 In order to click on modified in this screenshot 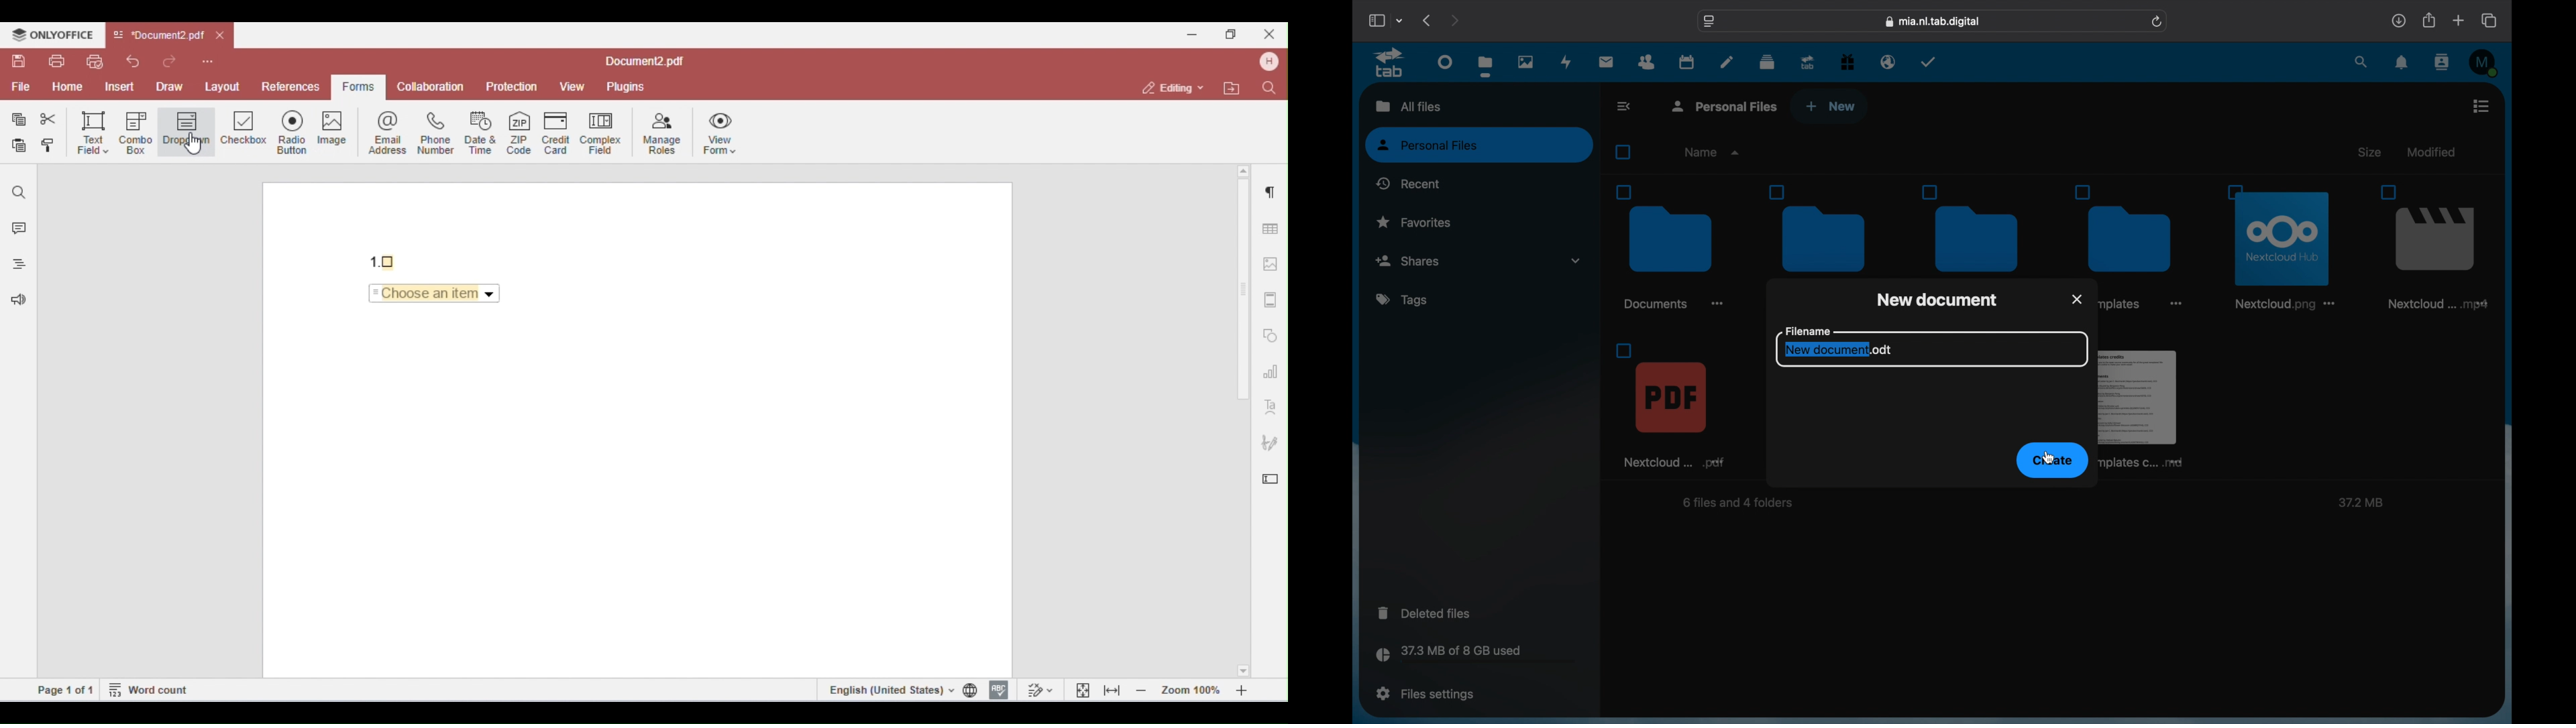, I will do `click(2430, 152)`.